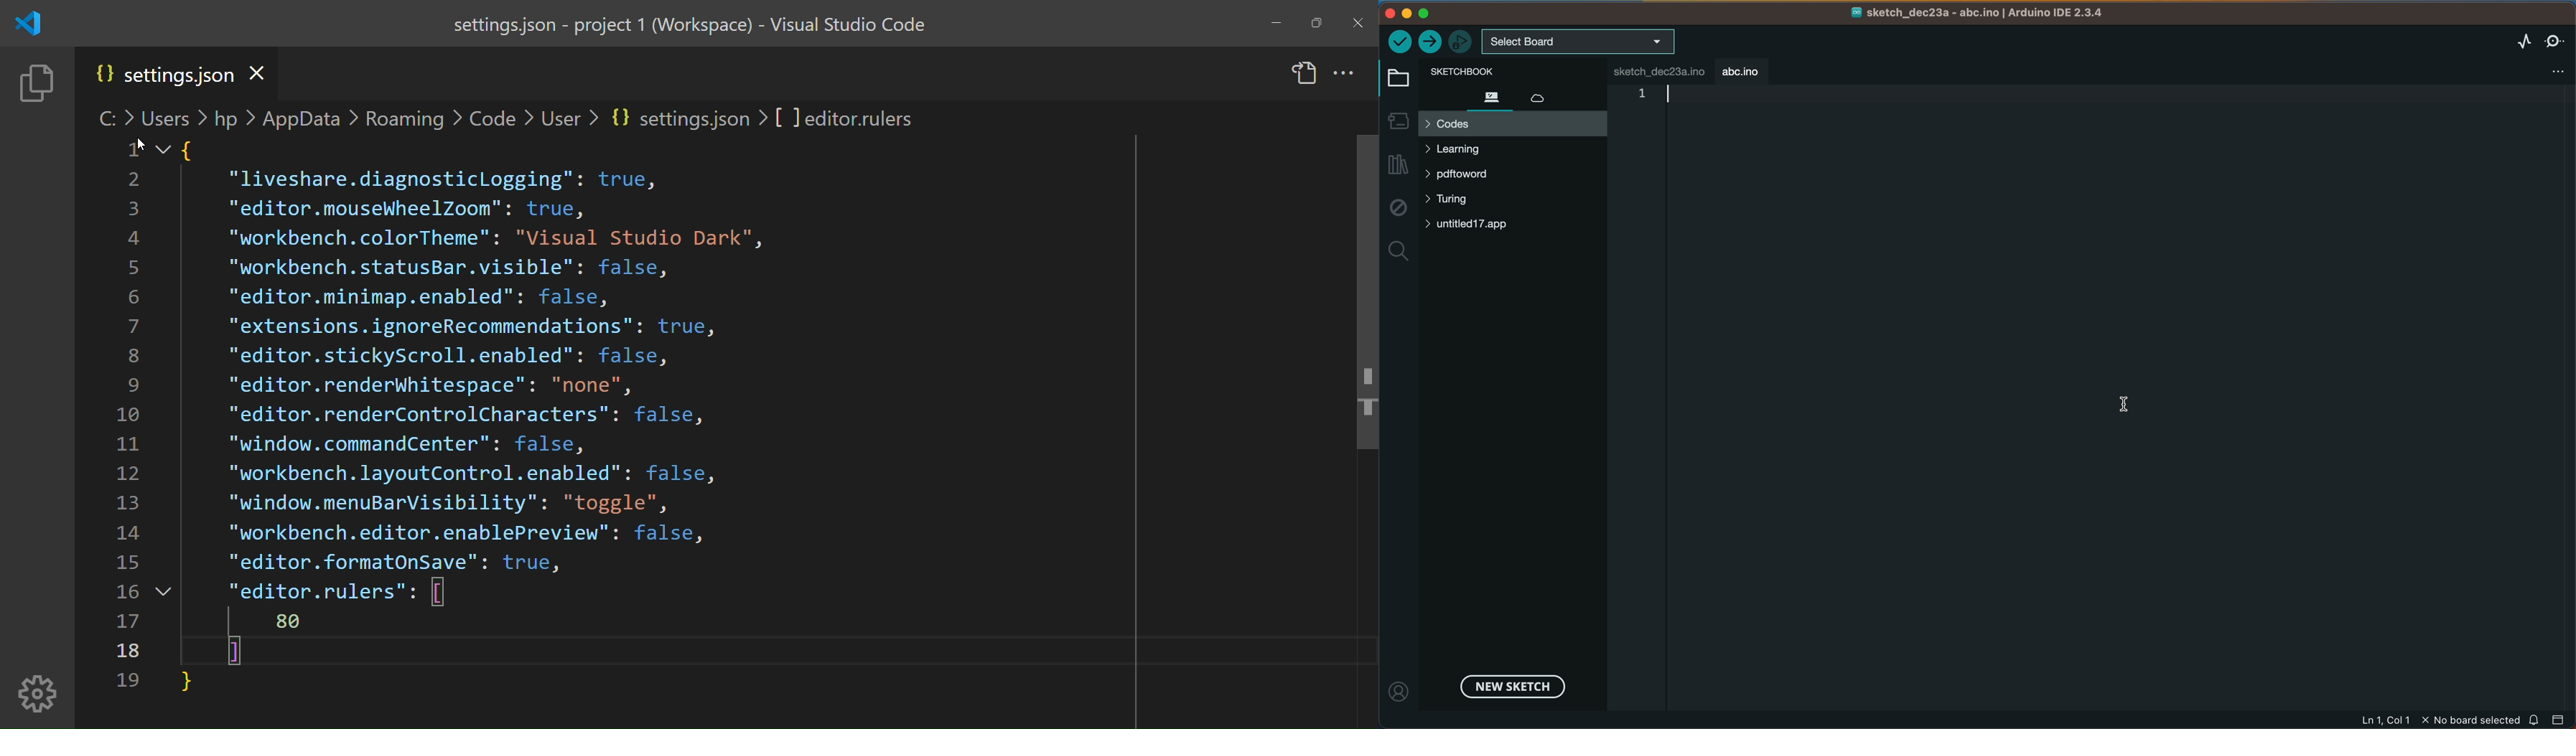 The width and height of the screenshot is (2576, 756). What do you see at coordinates (1360, 24) in the screenshot?
I see `close` at bounding box center [1360, 24].